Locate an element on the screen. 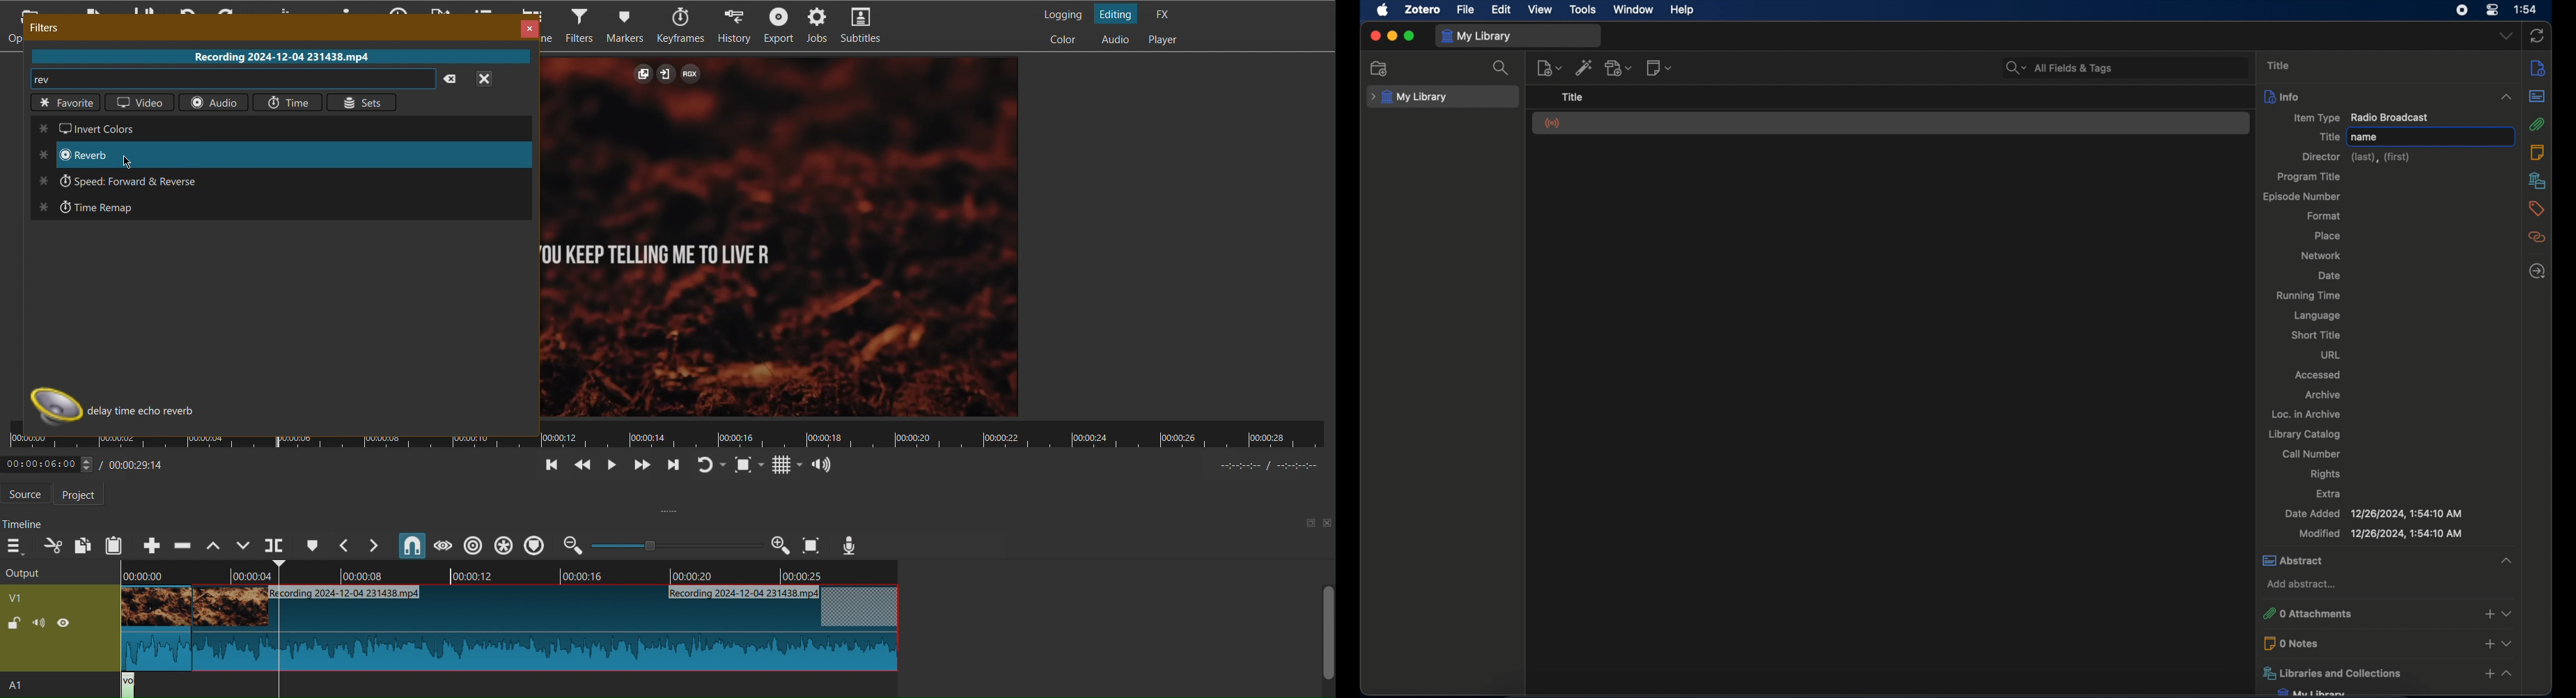 The height and width of the screenshot is (700, 2576). Timeline is located at coordinates (513, 574).